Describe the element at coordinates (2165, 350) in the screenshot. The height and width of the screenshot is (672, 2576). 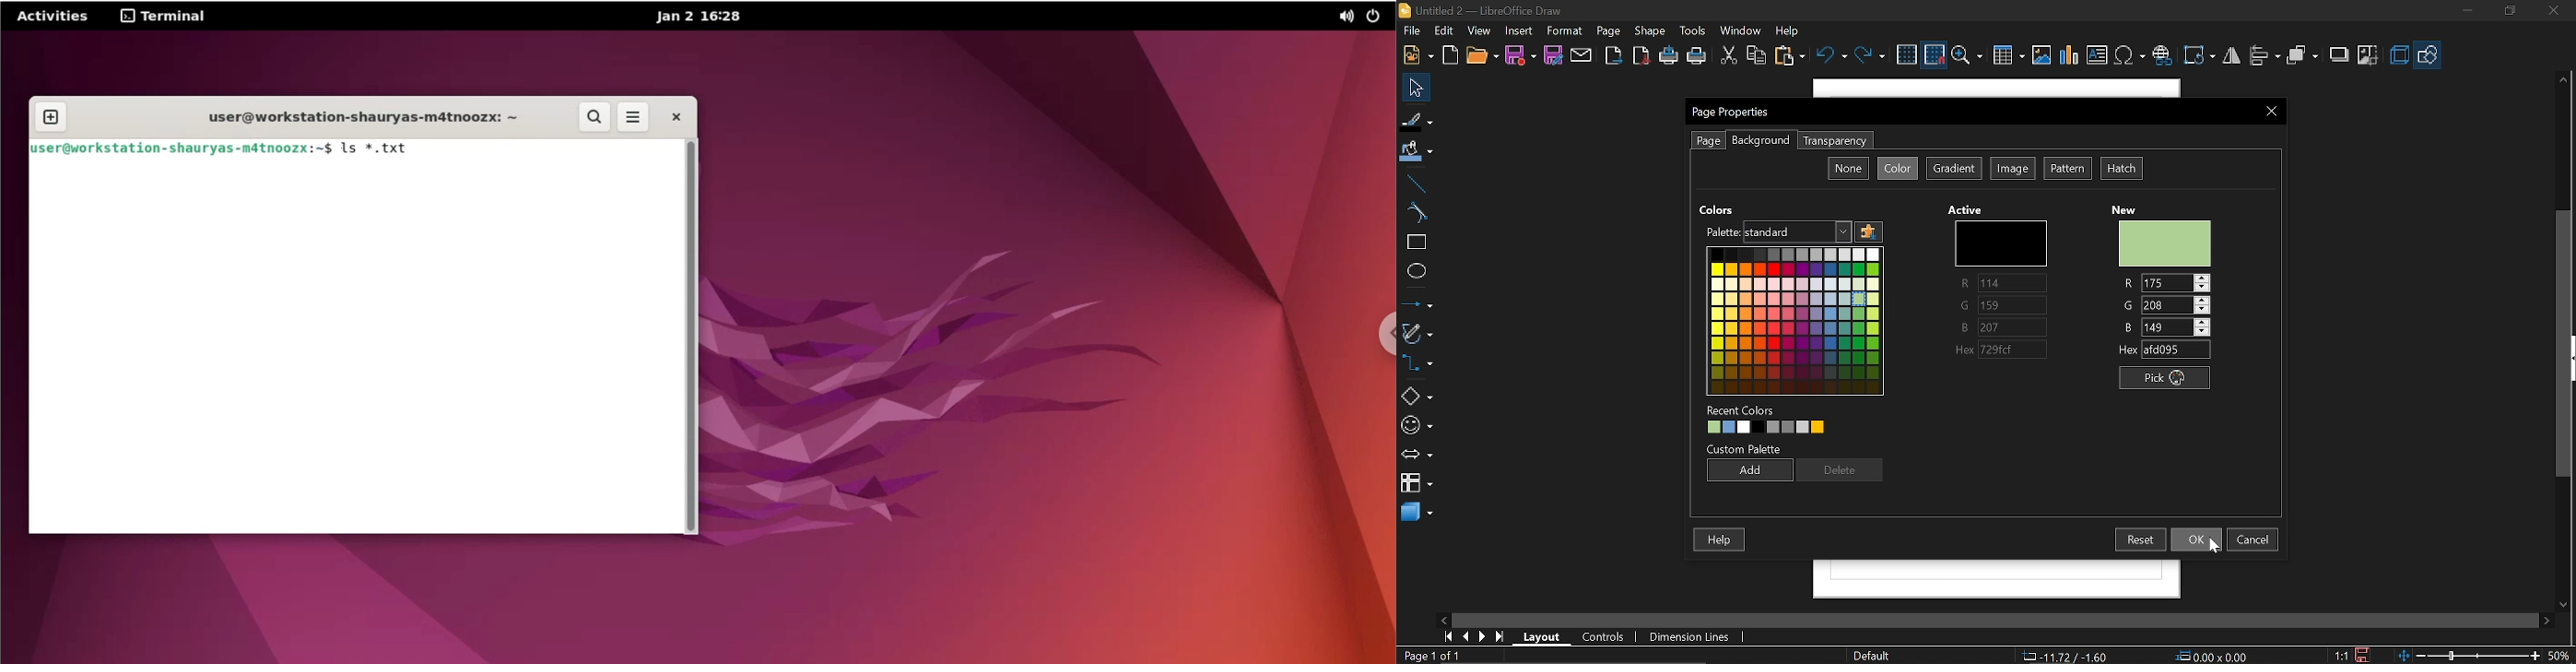
I see `Hex` at that location.